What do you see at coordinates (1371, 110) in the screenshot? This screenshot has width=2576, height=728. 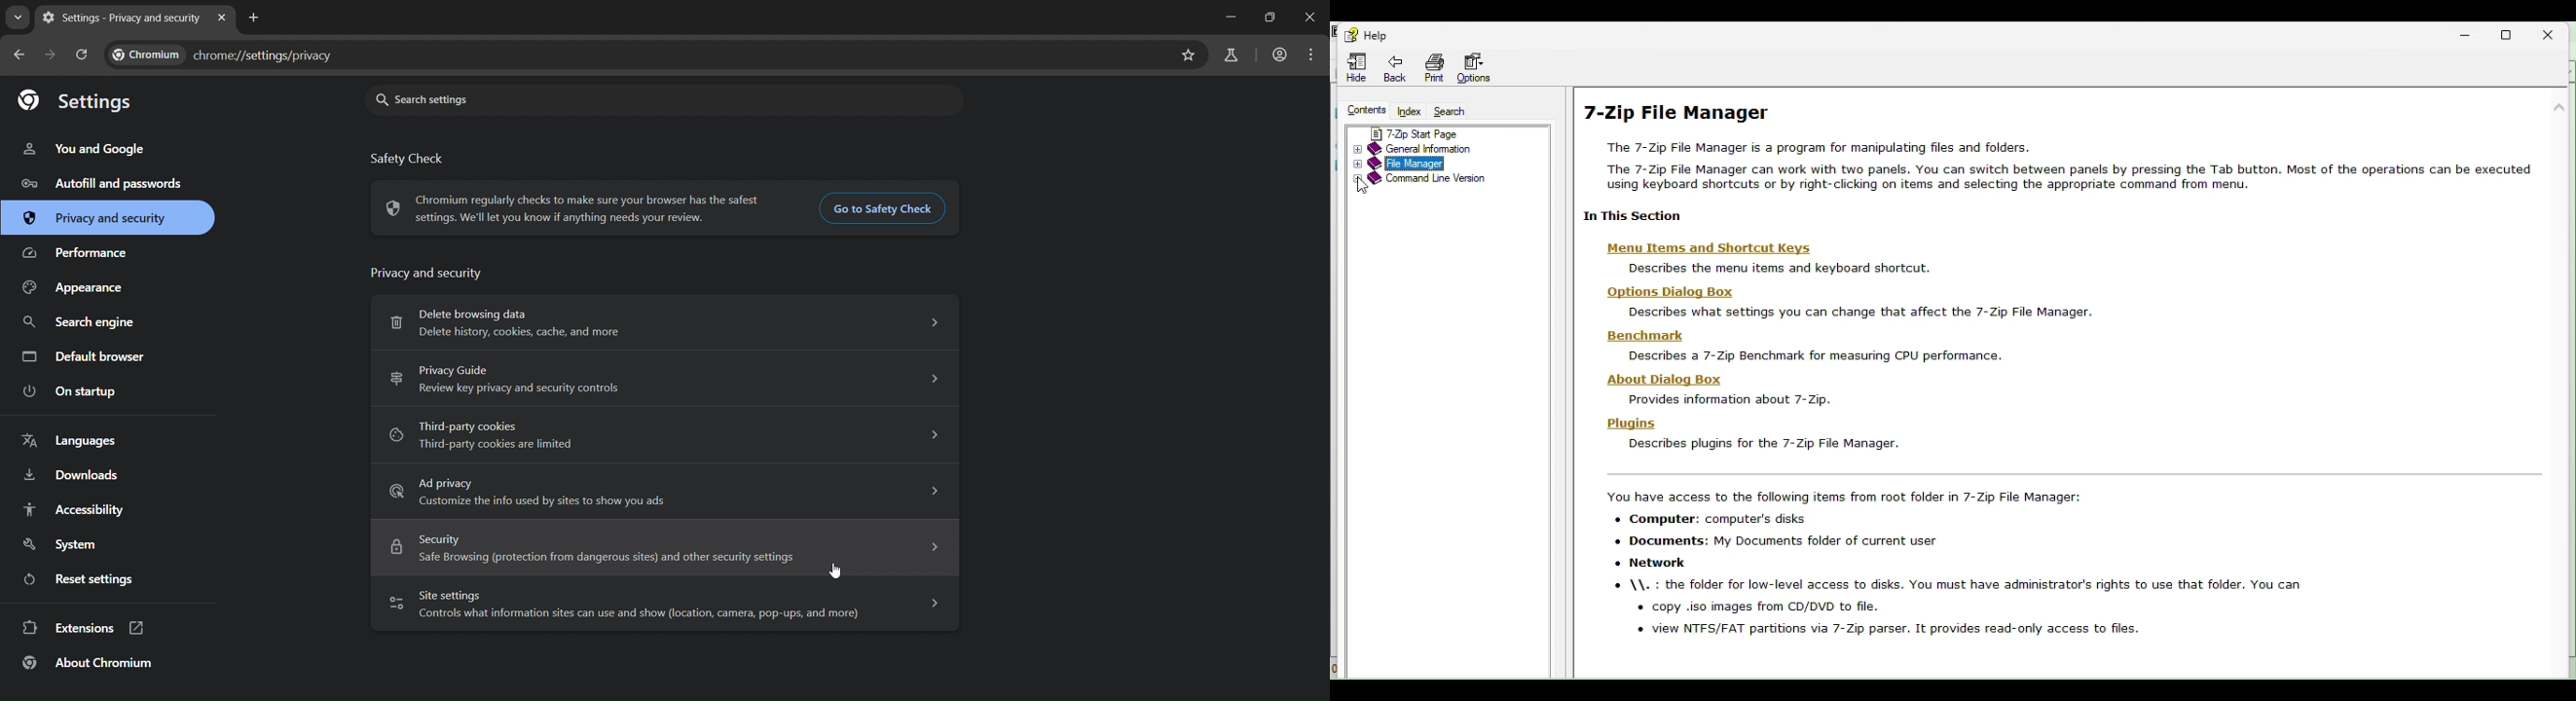 I see `Content` at bounding box center [1371, 110].